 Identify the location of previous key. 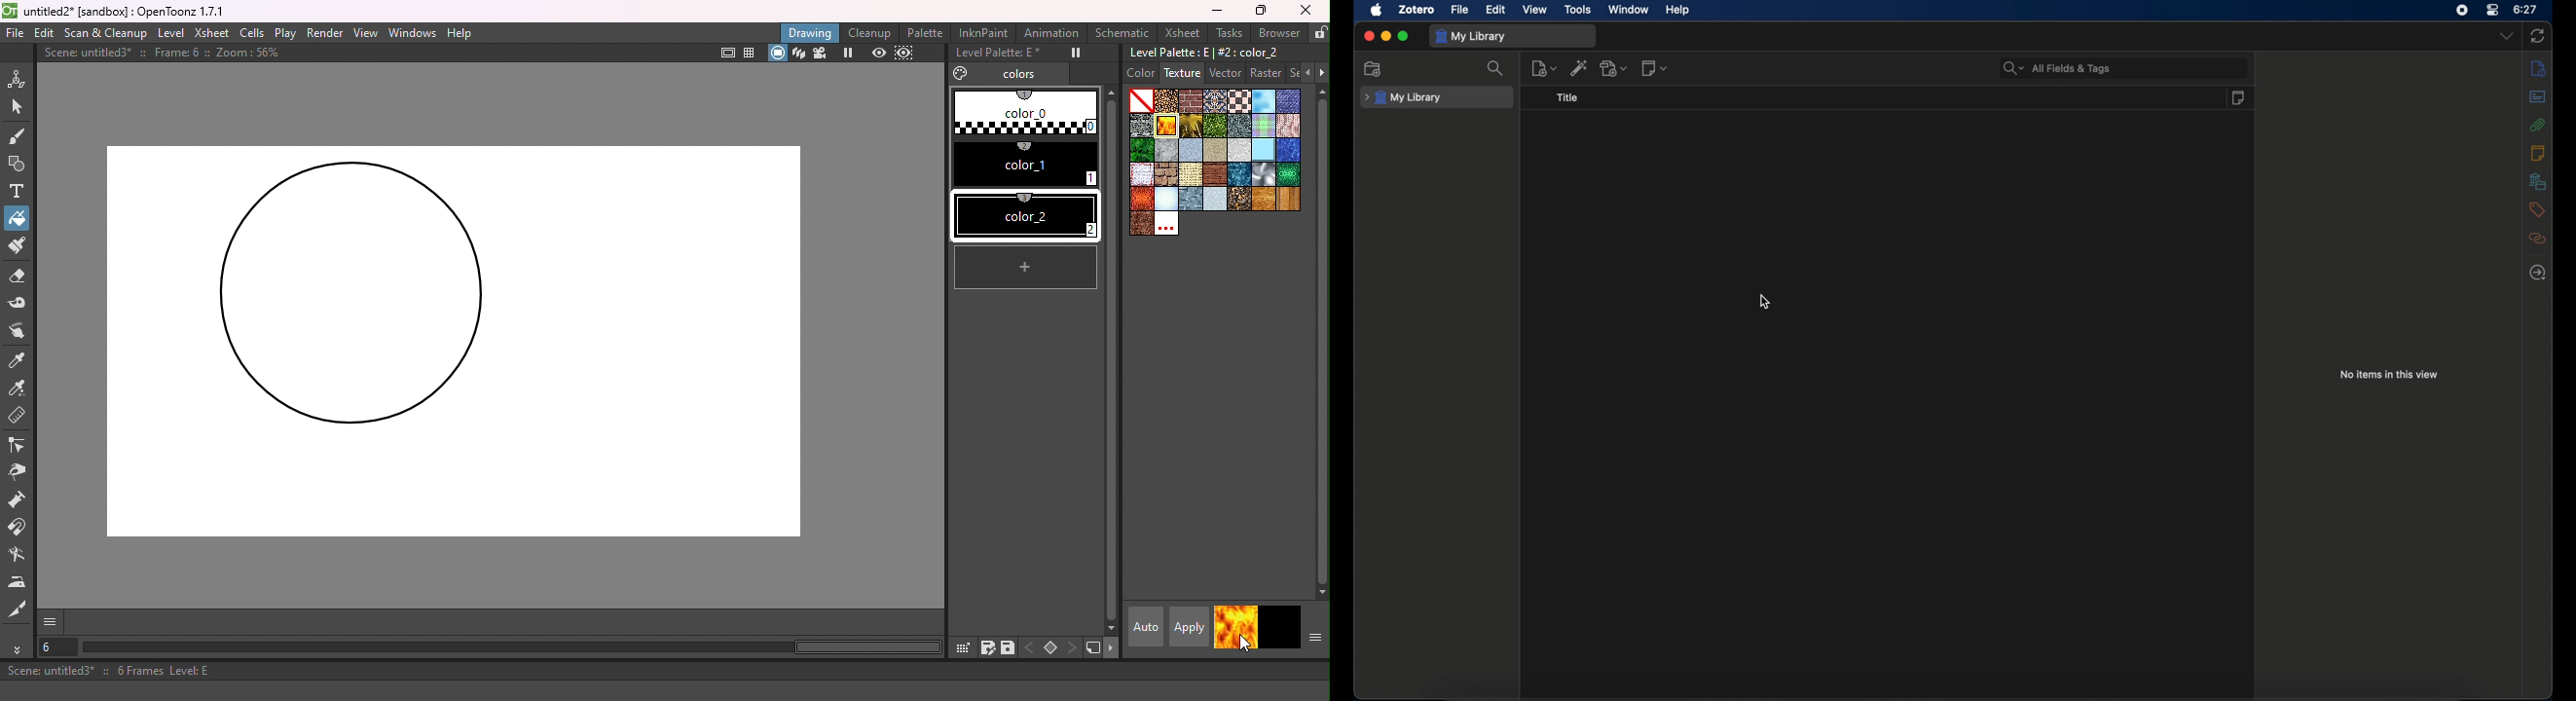
(1030, 646).